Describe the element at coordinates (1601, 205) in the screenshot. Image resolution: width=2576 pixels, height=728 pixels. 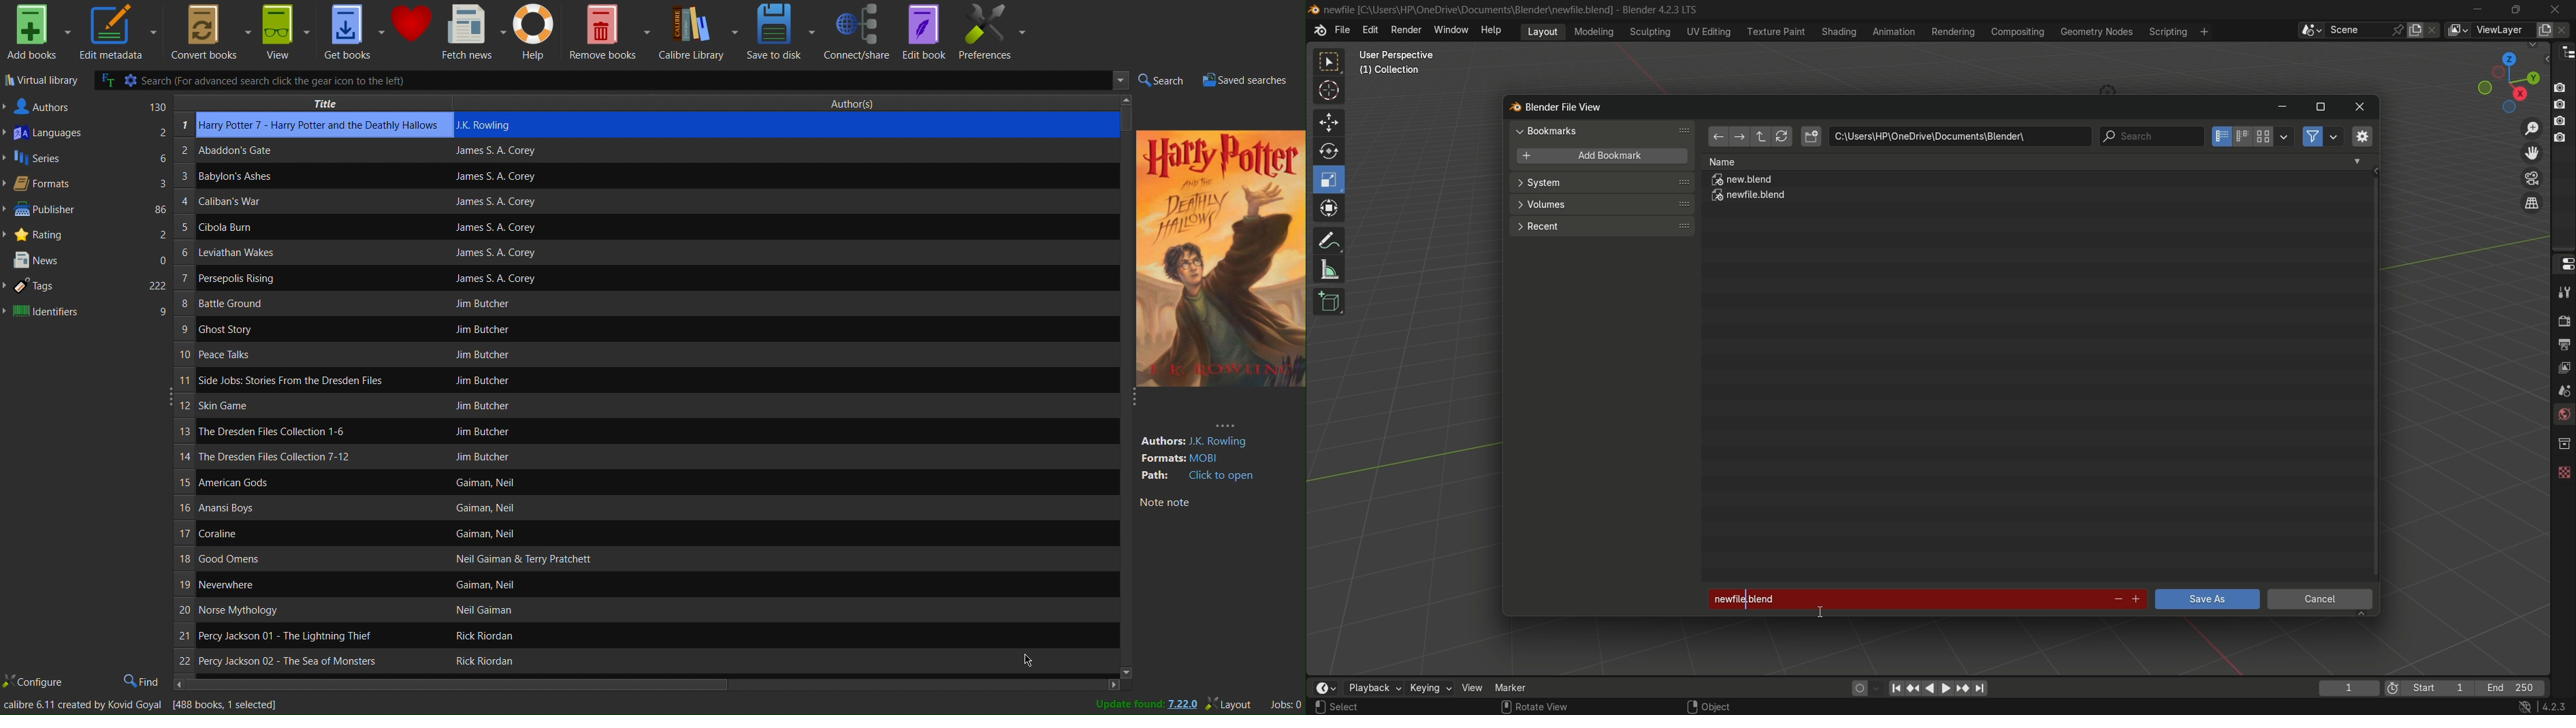
I see `volumes` at that location.